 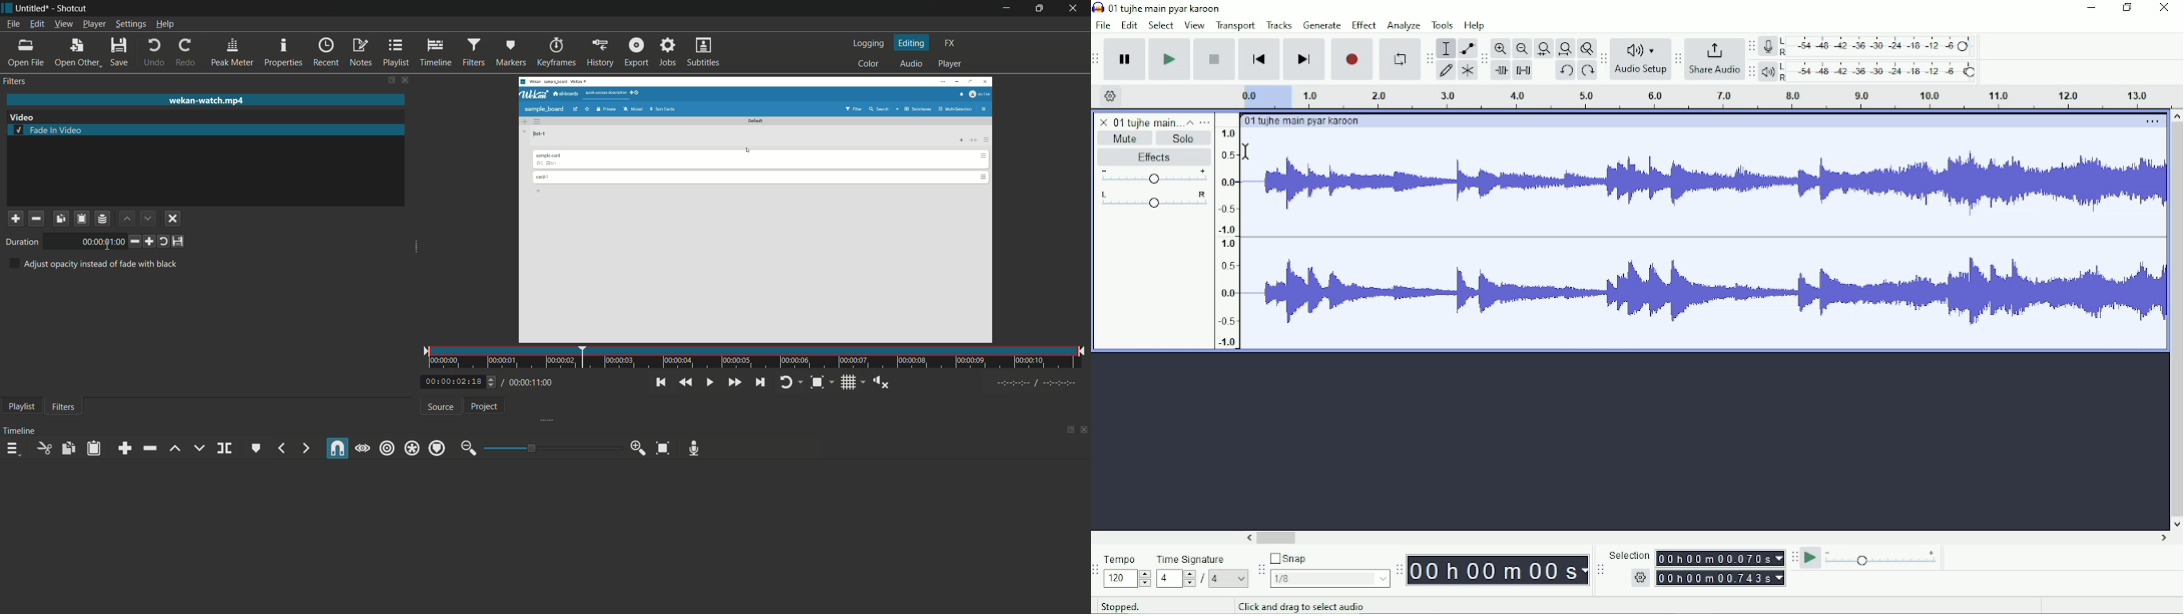 I want to click on Enable looping, so click(x=1398, y=60).